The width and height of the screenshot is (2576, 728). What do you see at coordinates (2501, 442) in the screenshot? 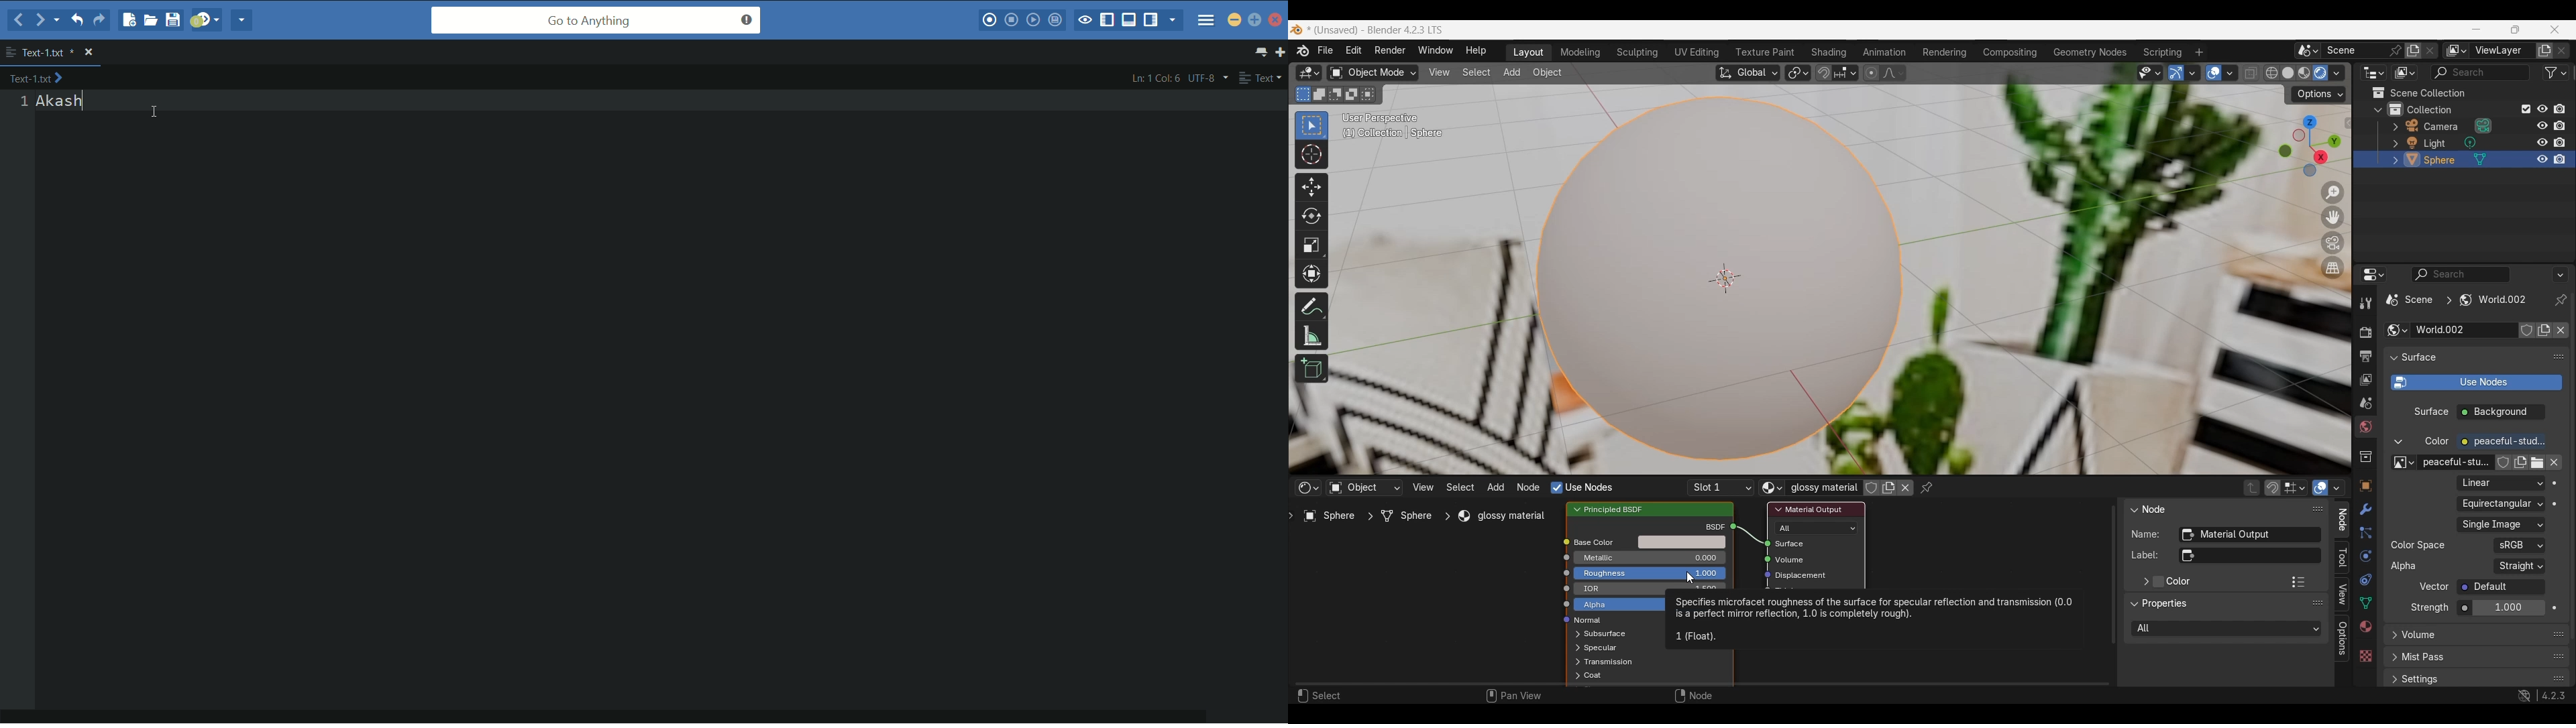
I see `Color of the emitted light` at bounding box center [2501, 442].